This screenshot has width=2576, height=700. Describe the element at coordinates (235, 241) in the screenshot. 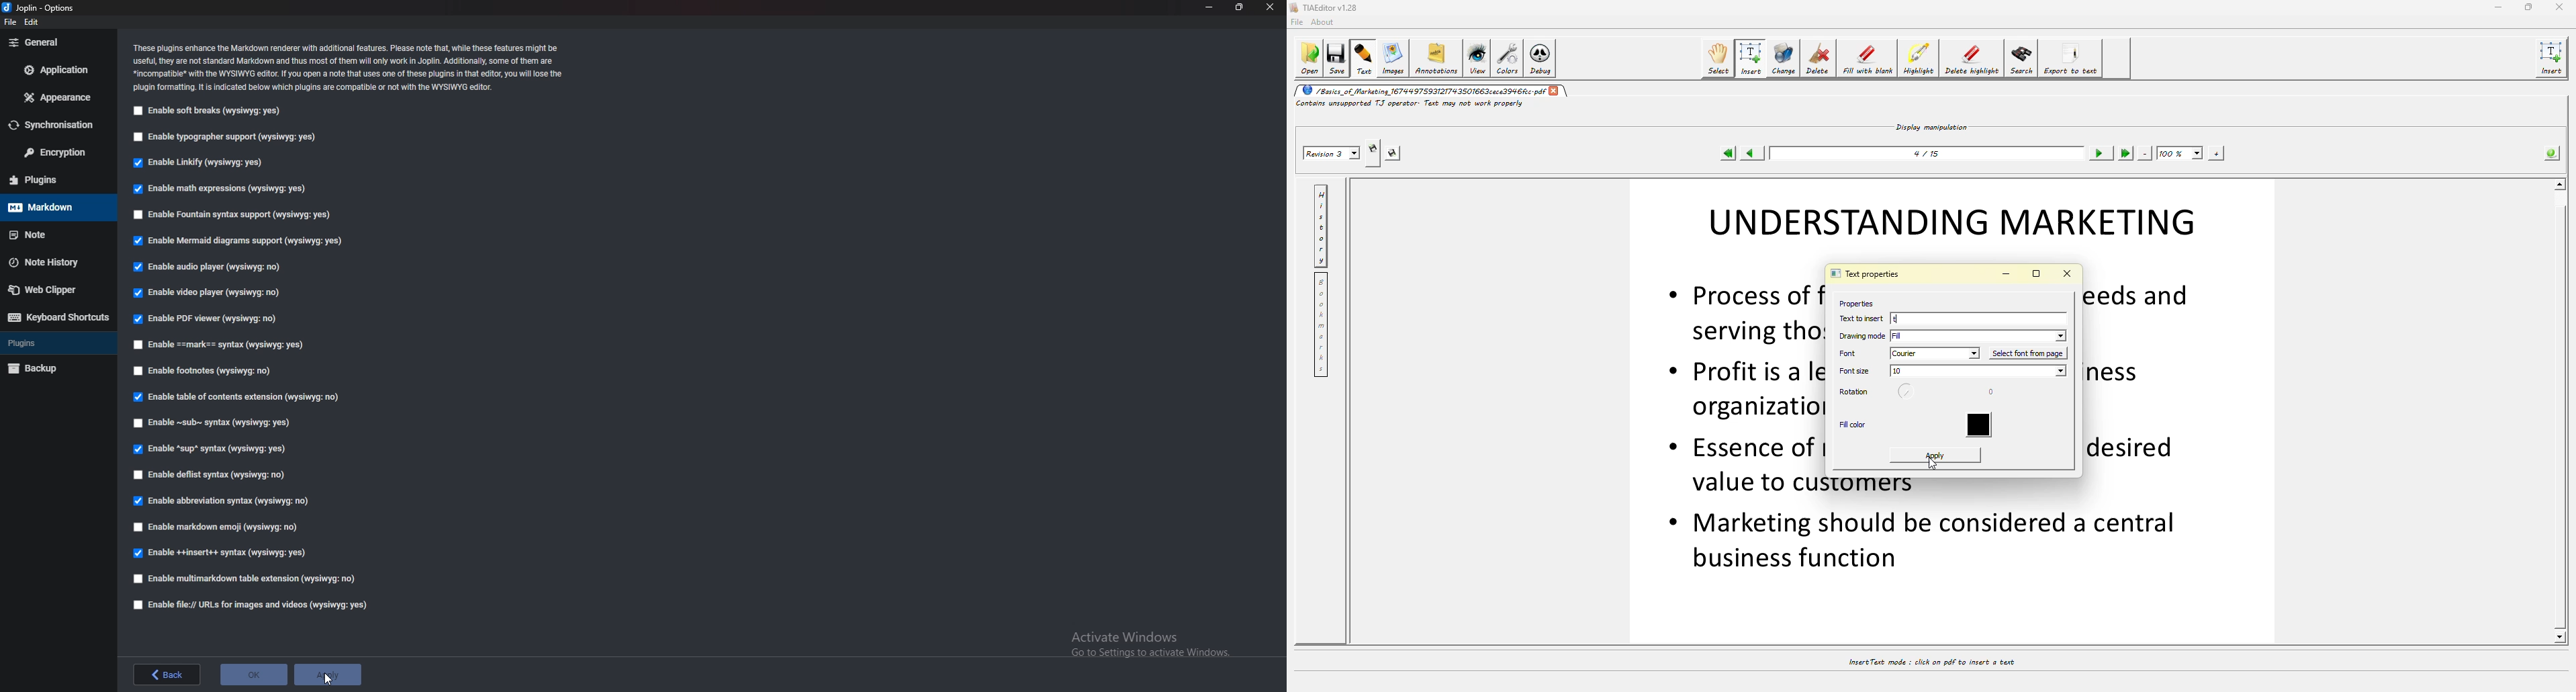

I see `Enable mermaid diagrams support` at that location.